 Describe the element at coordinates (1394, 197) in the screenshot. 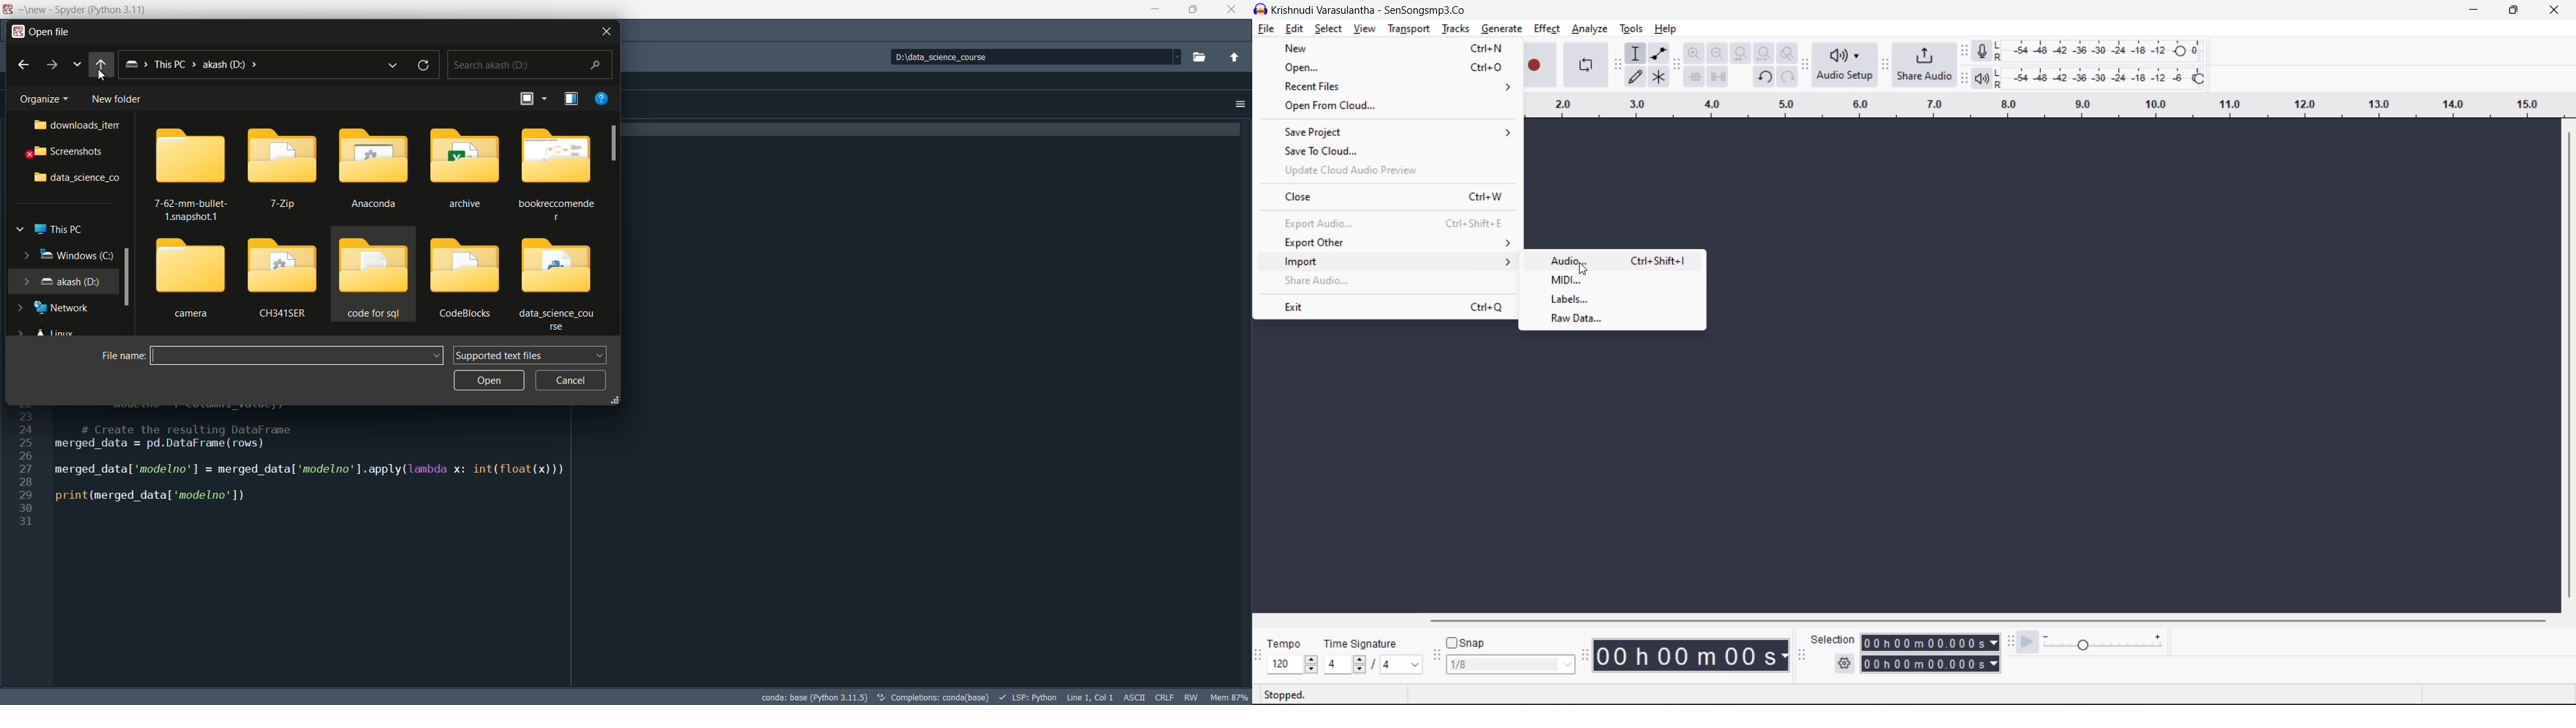

I see `close` at that location.